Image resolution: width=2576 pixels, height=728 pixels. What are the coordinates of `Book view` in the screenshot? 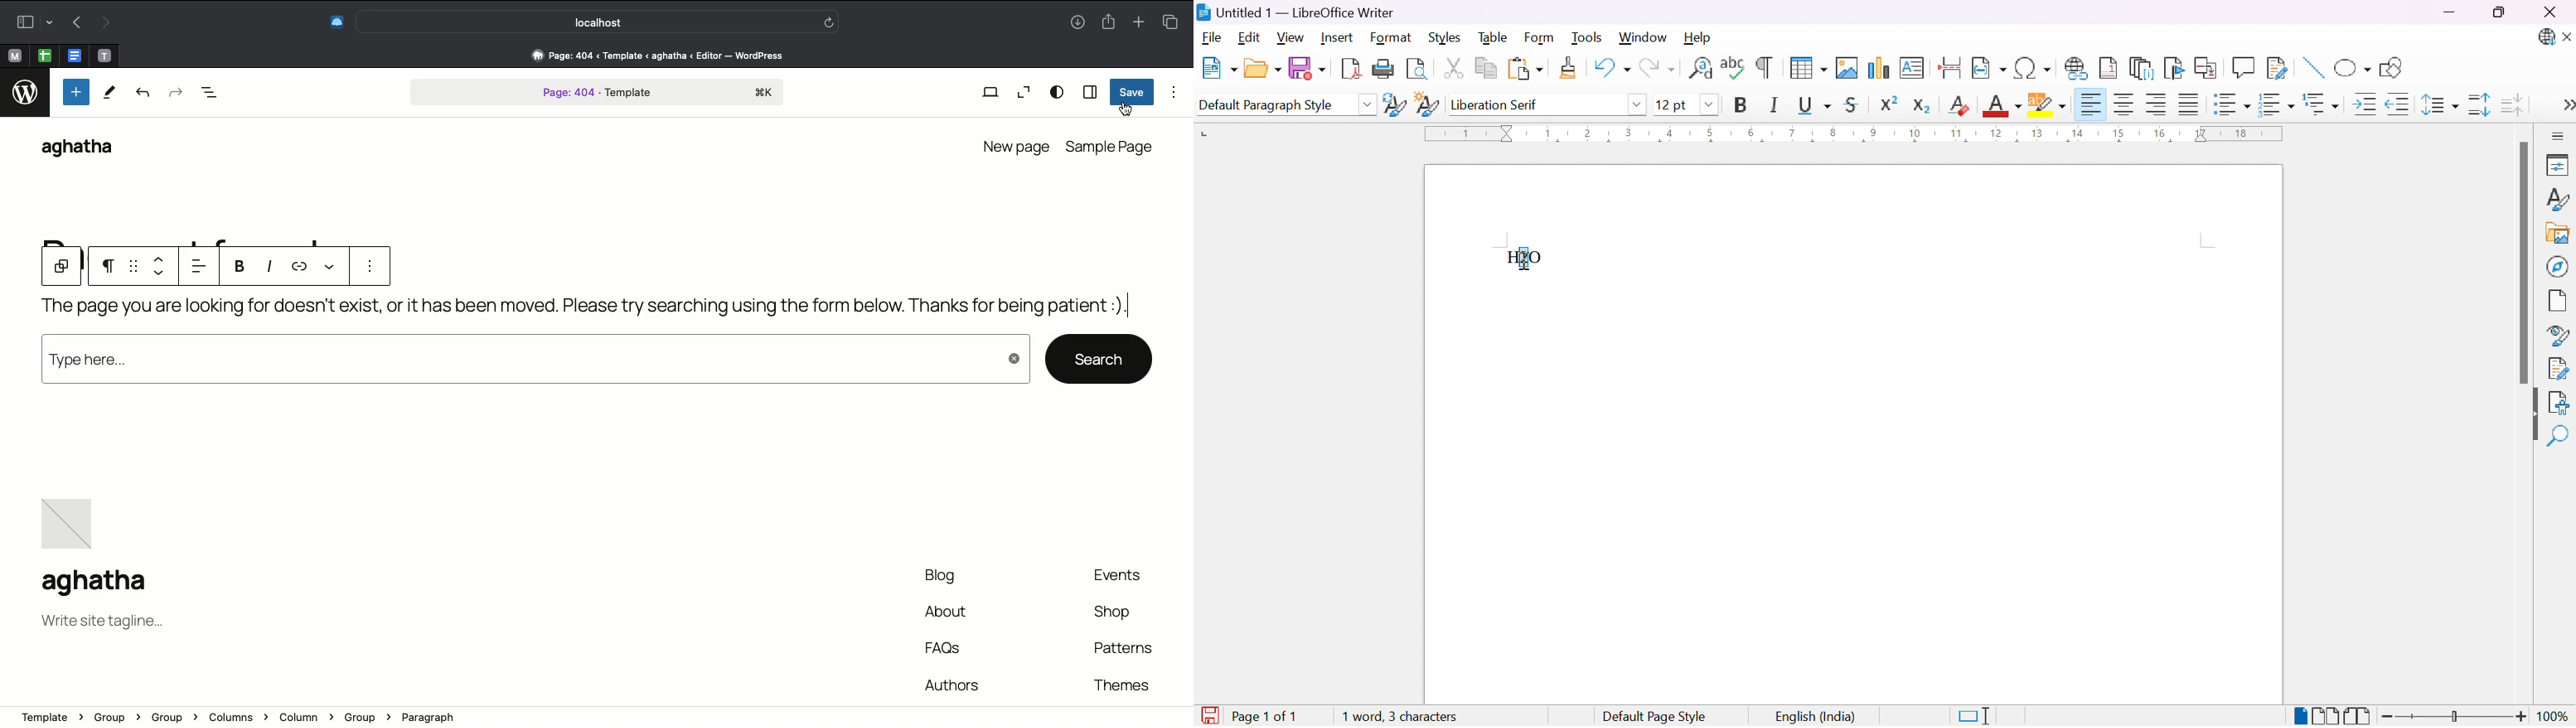 It's located at (2358, 716).